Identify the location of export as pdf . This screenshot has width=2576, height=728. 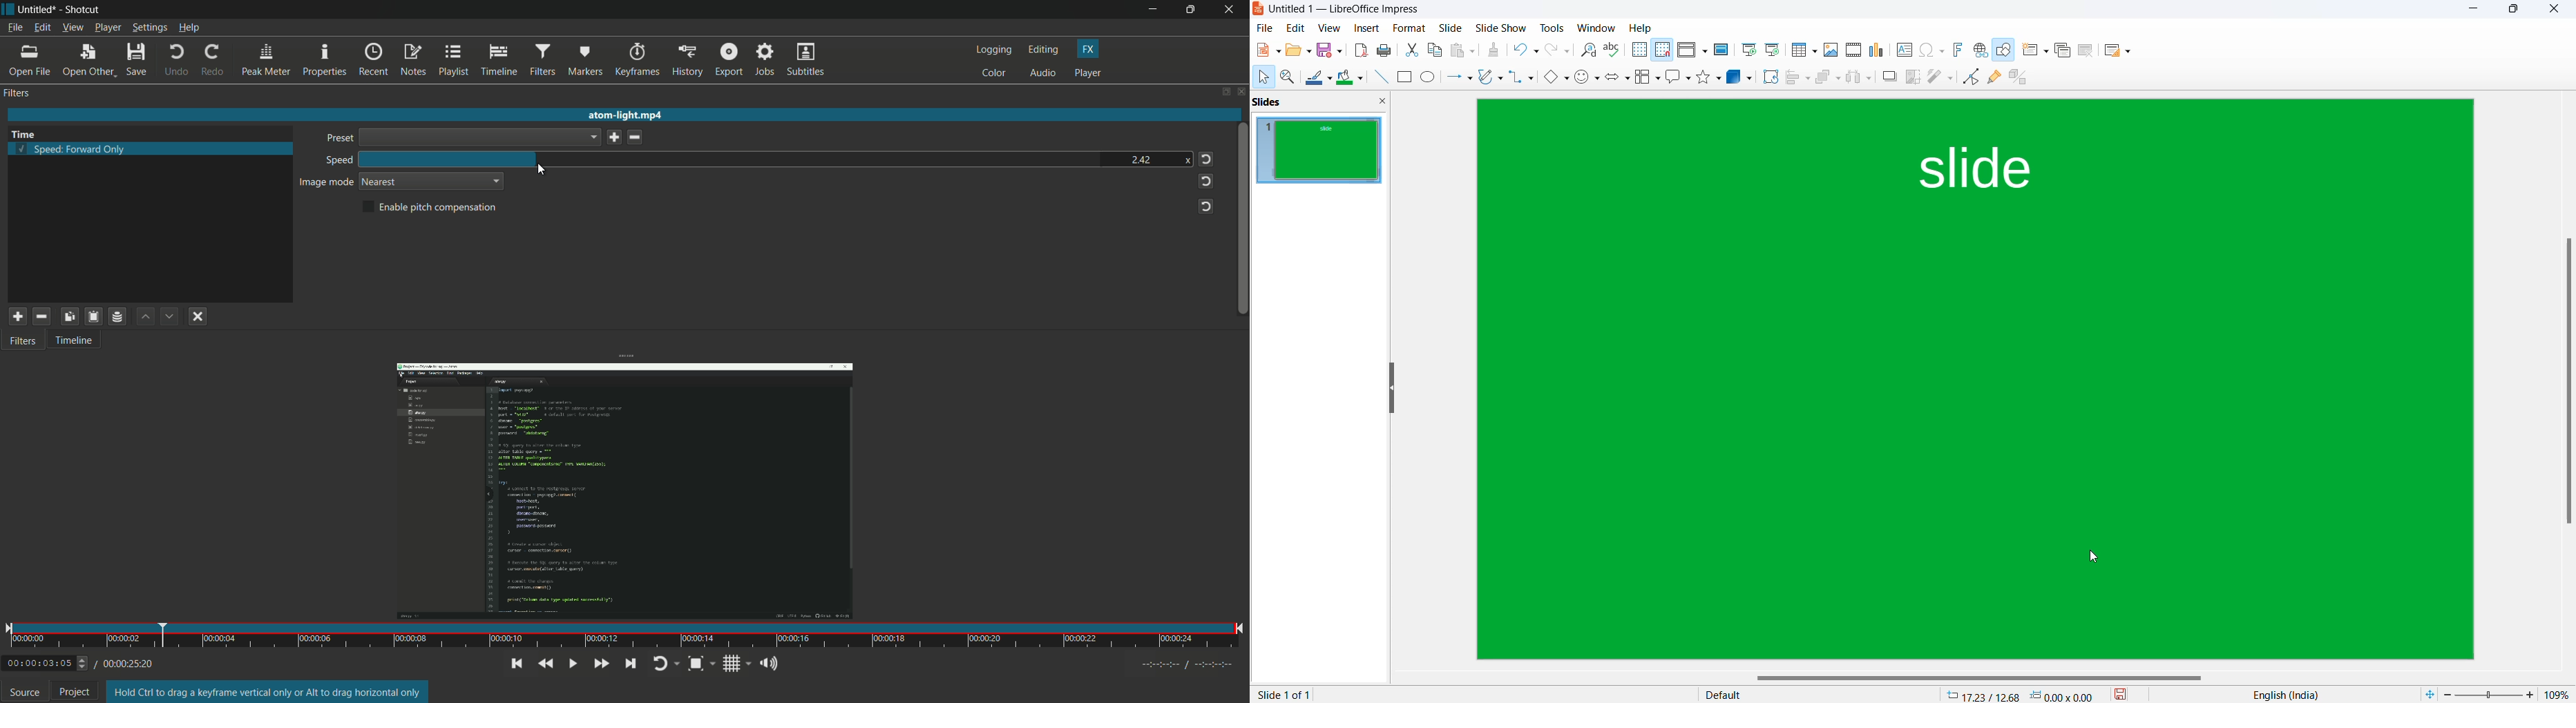
(1360, 50).